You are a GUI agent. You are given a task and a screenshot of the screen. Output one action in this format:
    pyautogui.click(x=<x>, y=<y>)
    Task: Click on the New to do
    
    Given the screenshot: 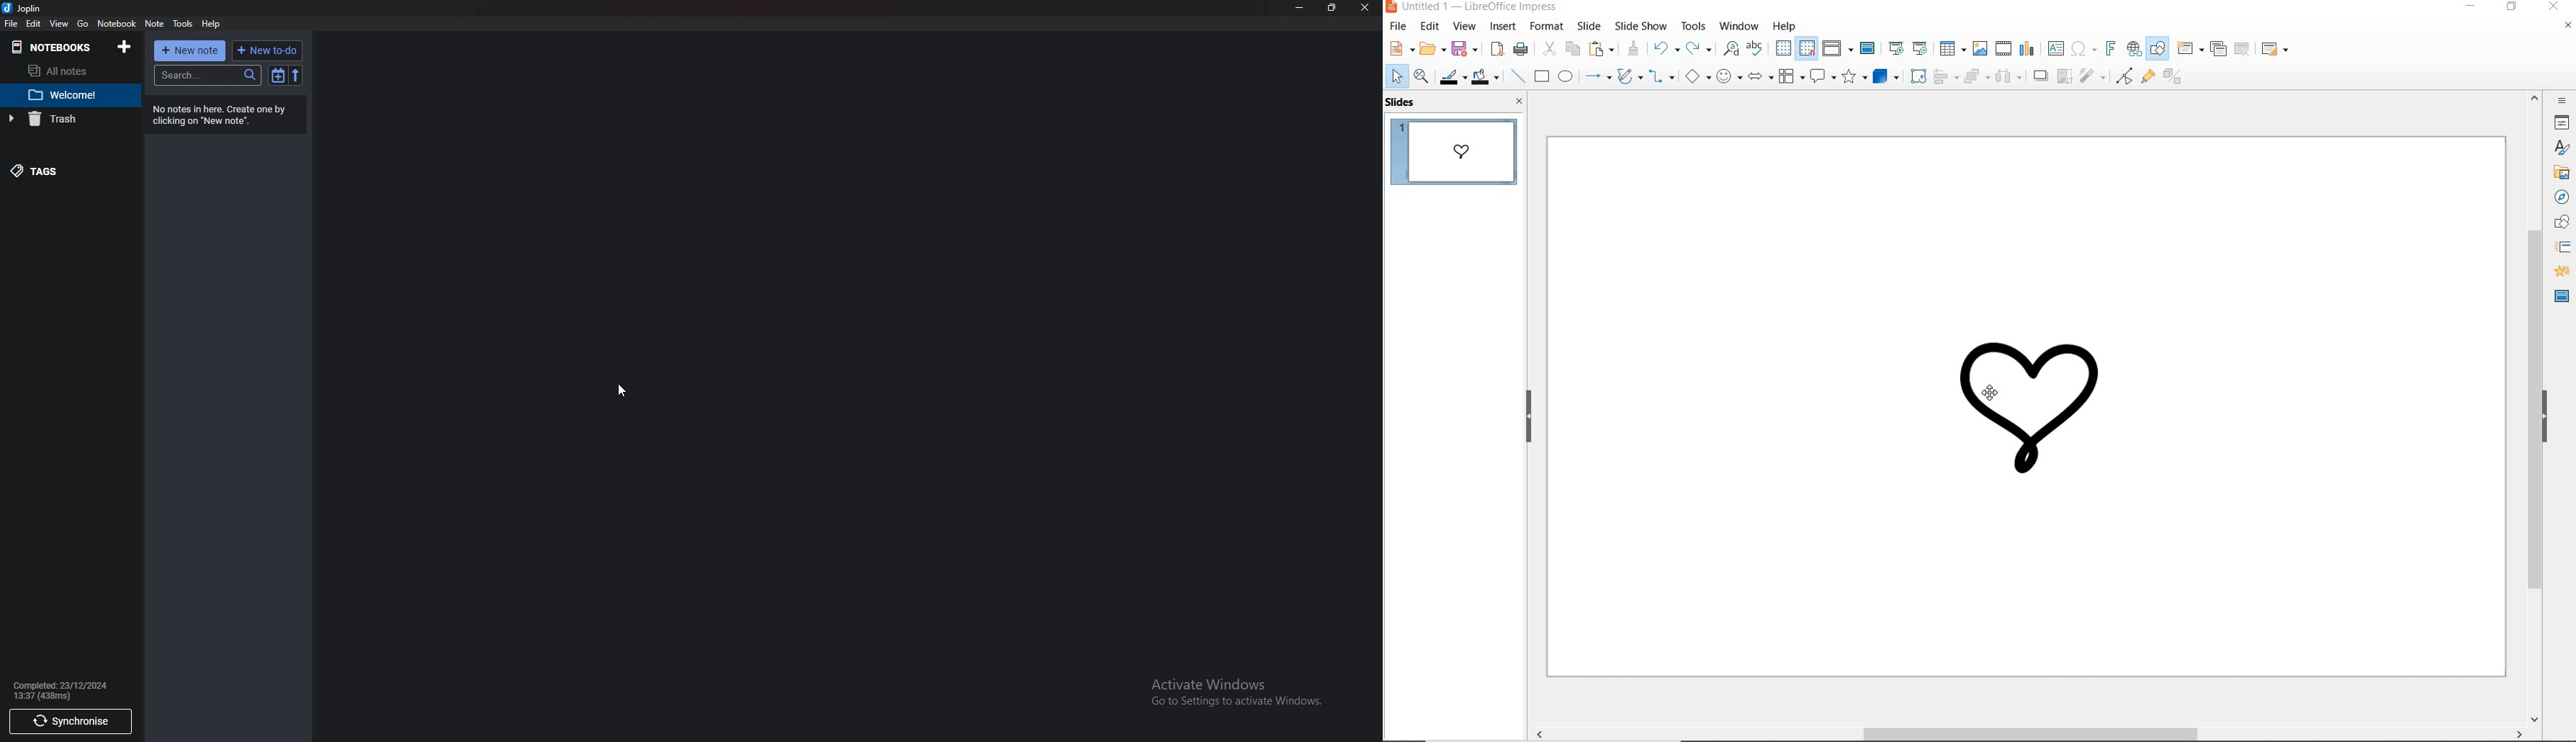 What is the action you would take?
    pyautogui.click(x=267, y=50)
    